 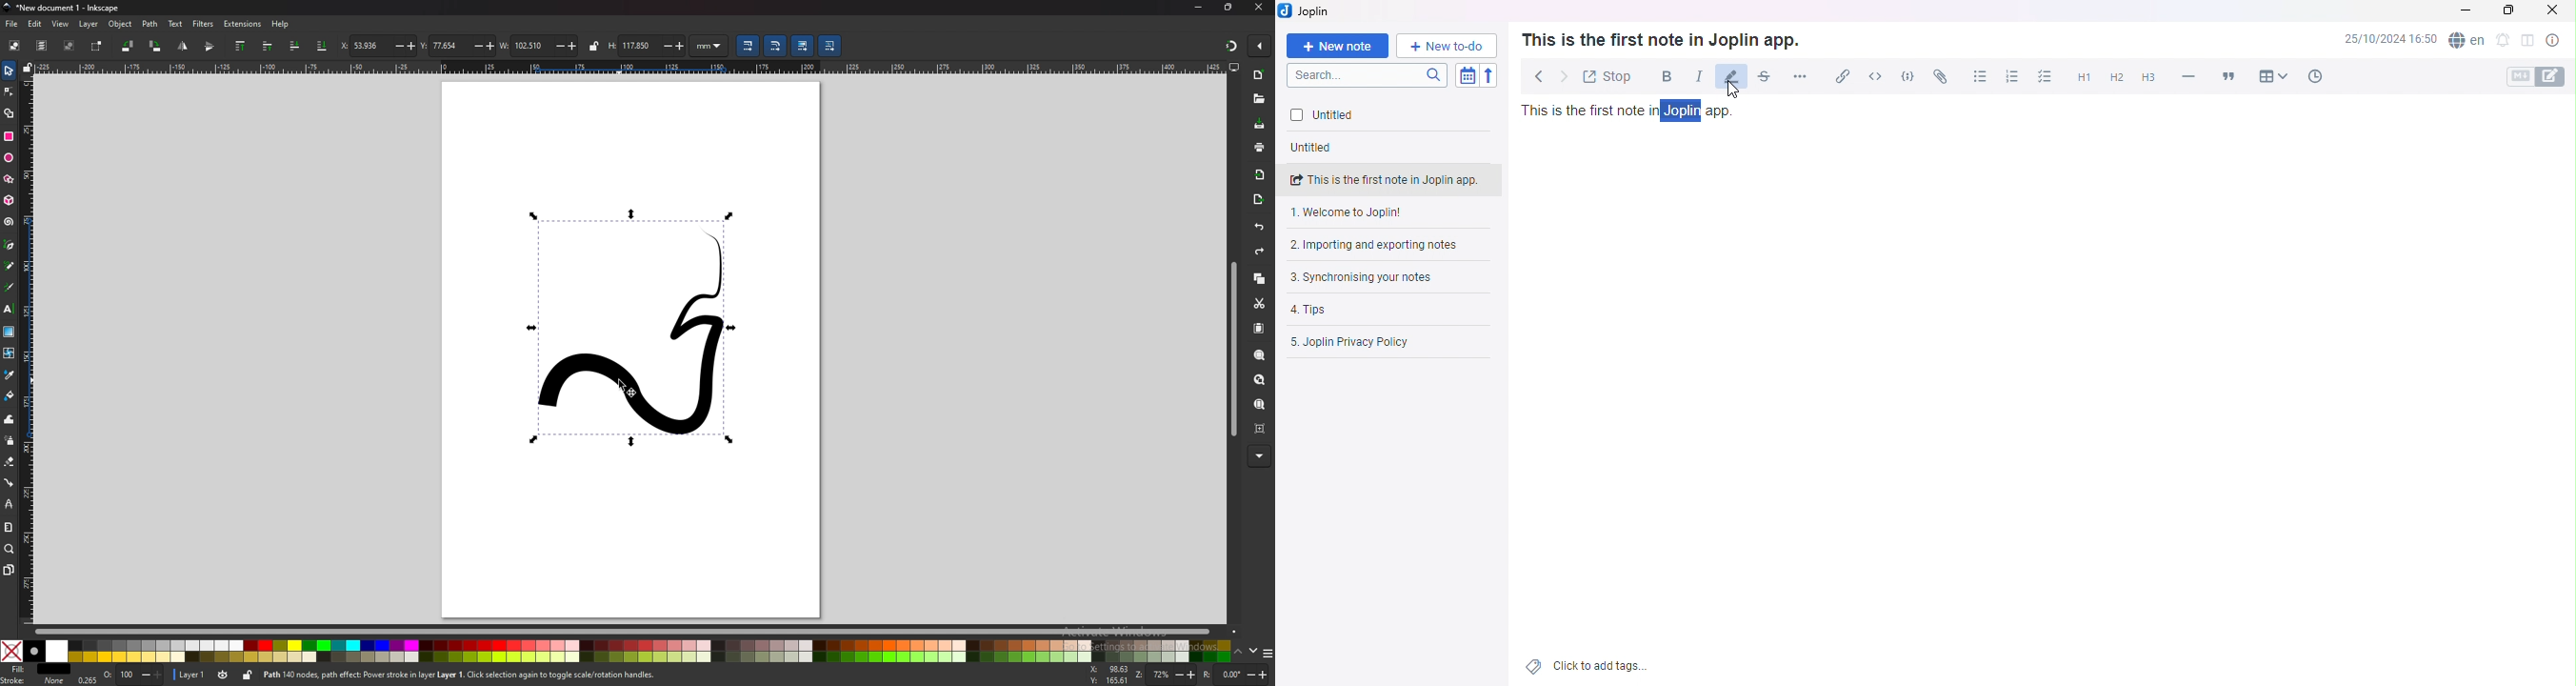 What do you see at coordinates (1365, 310) in the screenshot?
I see `Tips` at bounding box center [1365, 310].